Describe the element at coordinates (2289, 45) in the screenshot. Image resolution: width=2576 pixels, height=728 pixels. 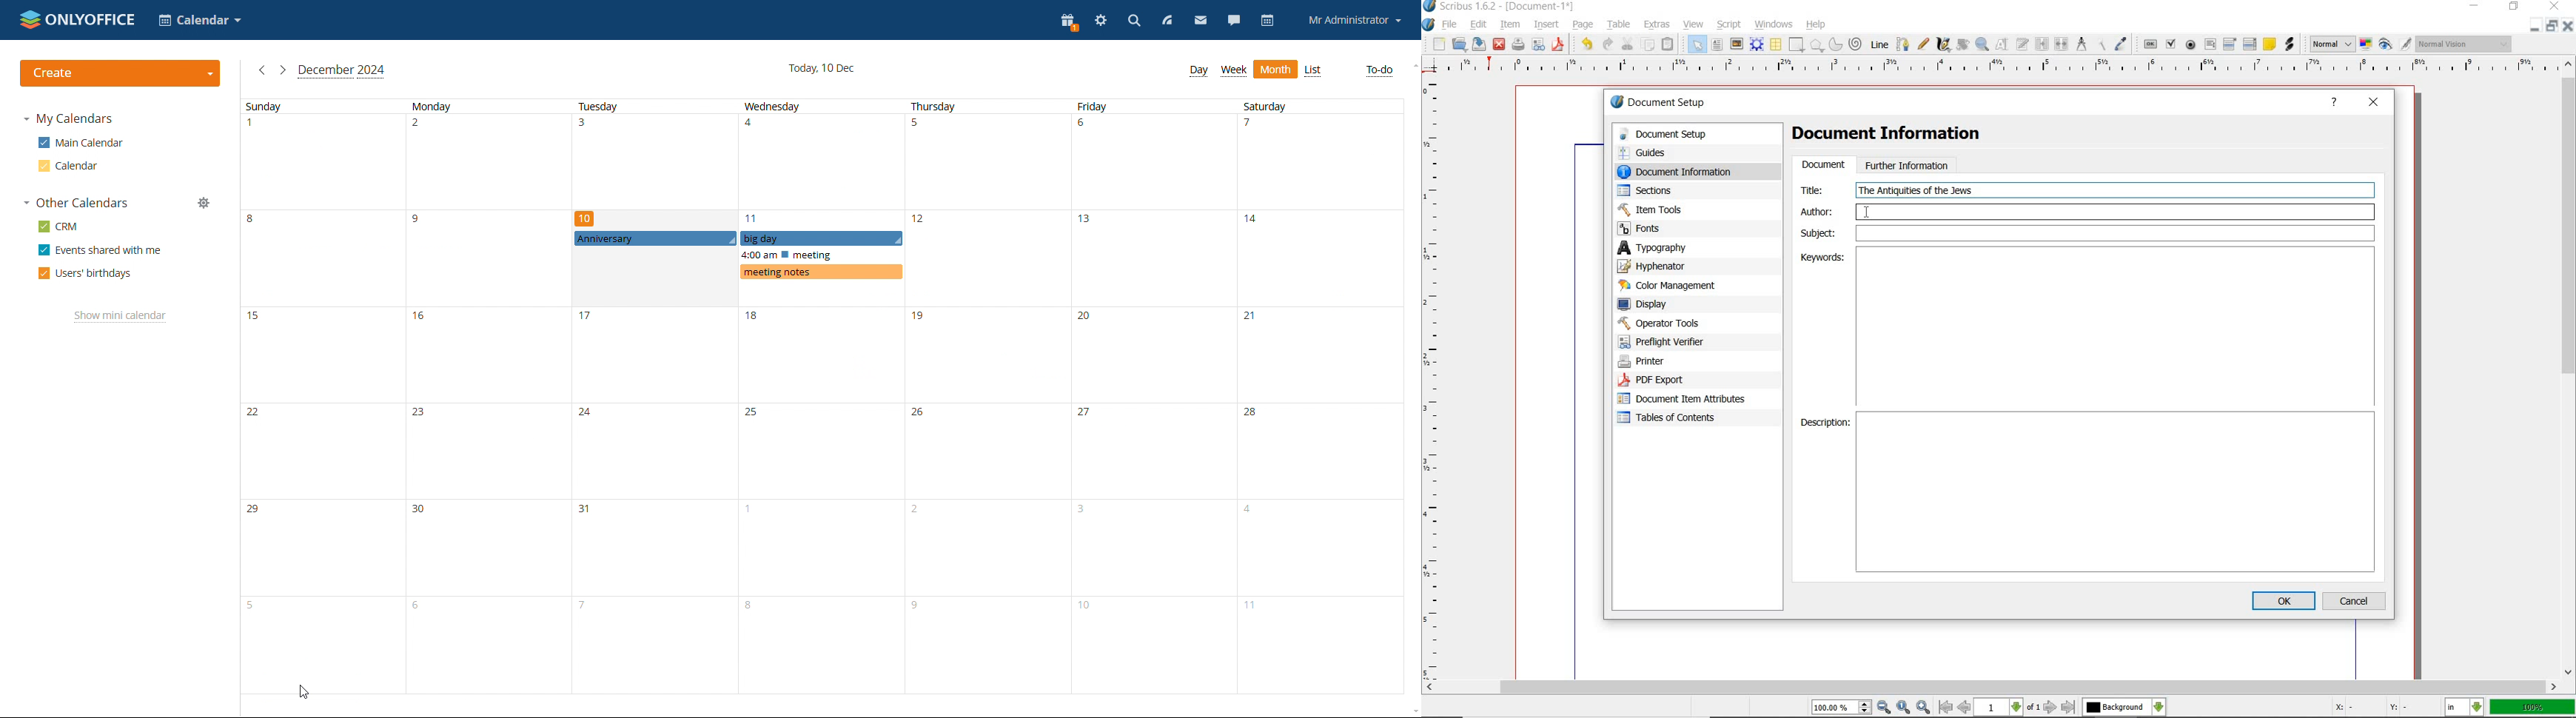
I see `link annotation` at that location.